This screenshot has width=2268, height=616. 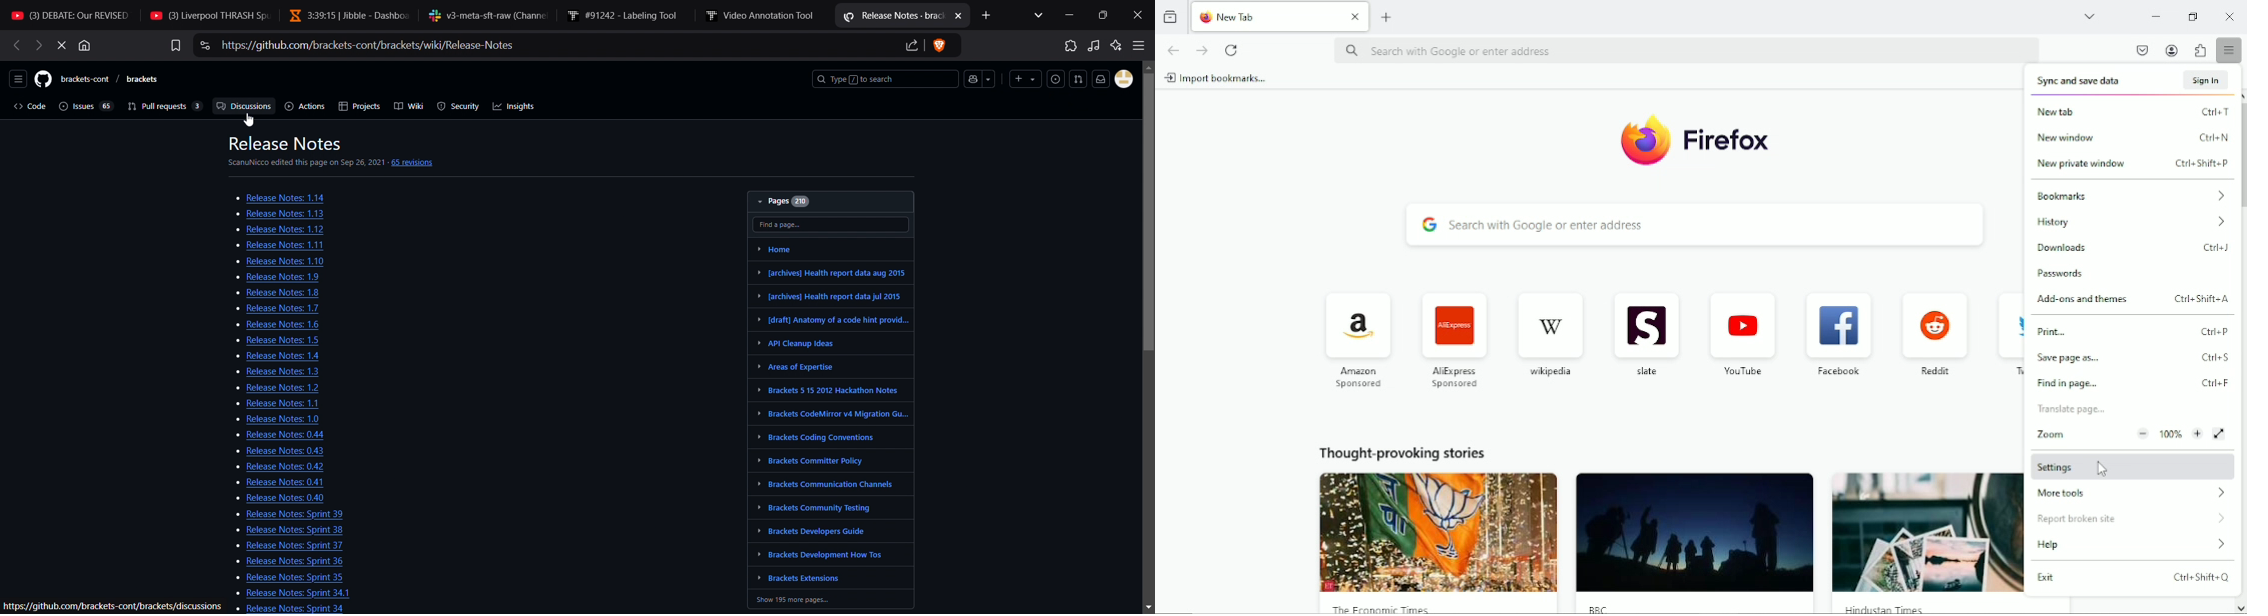 What do you see at coordinates (284, 514) in the screenshot?
I see `o Release Notes: Sprint 39` at bounding box center [284, 514].